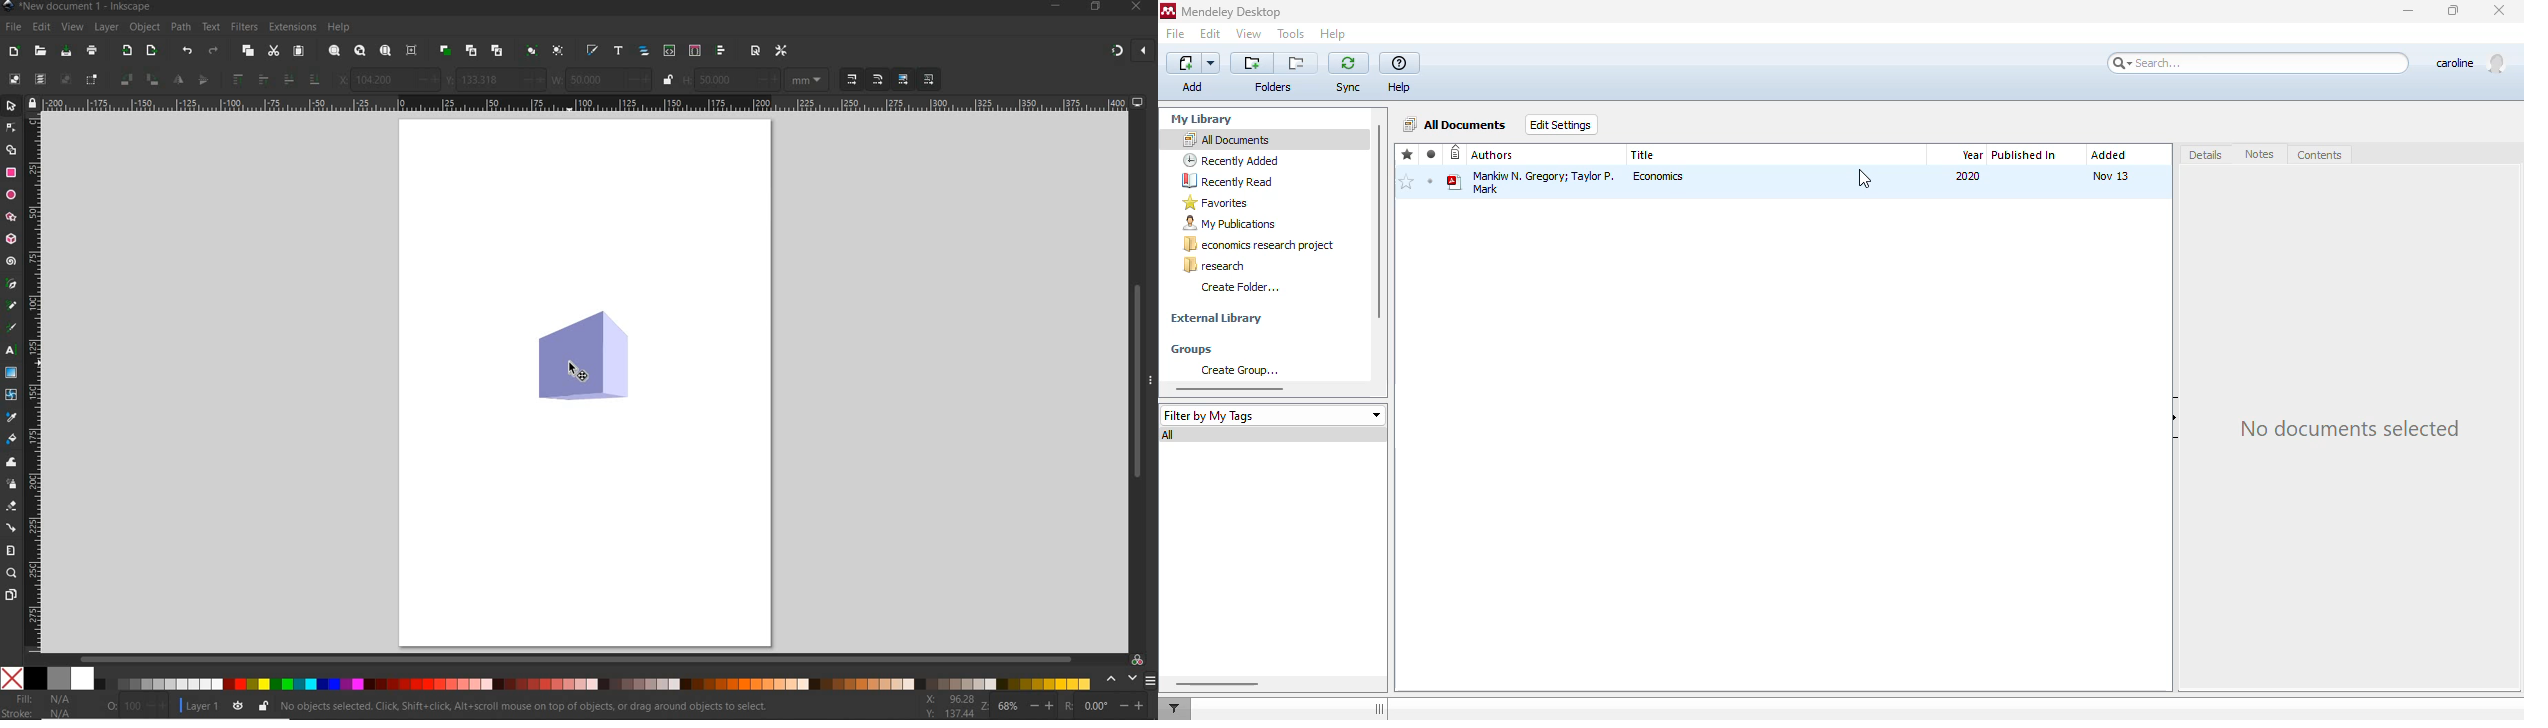 The width and height of the screenshot is (2548, 728). What do you see at coordinates (1230, 388) in the screenshot?
I see `horizontal scroll bar` at bounding box center [1230, 388].